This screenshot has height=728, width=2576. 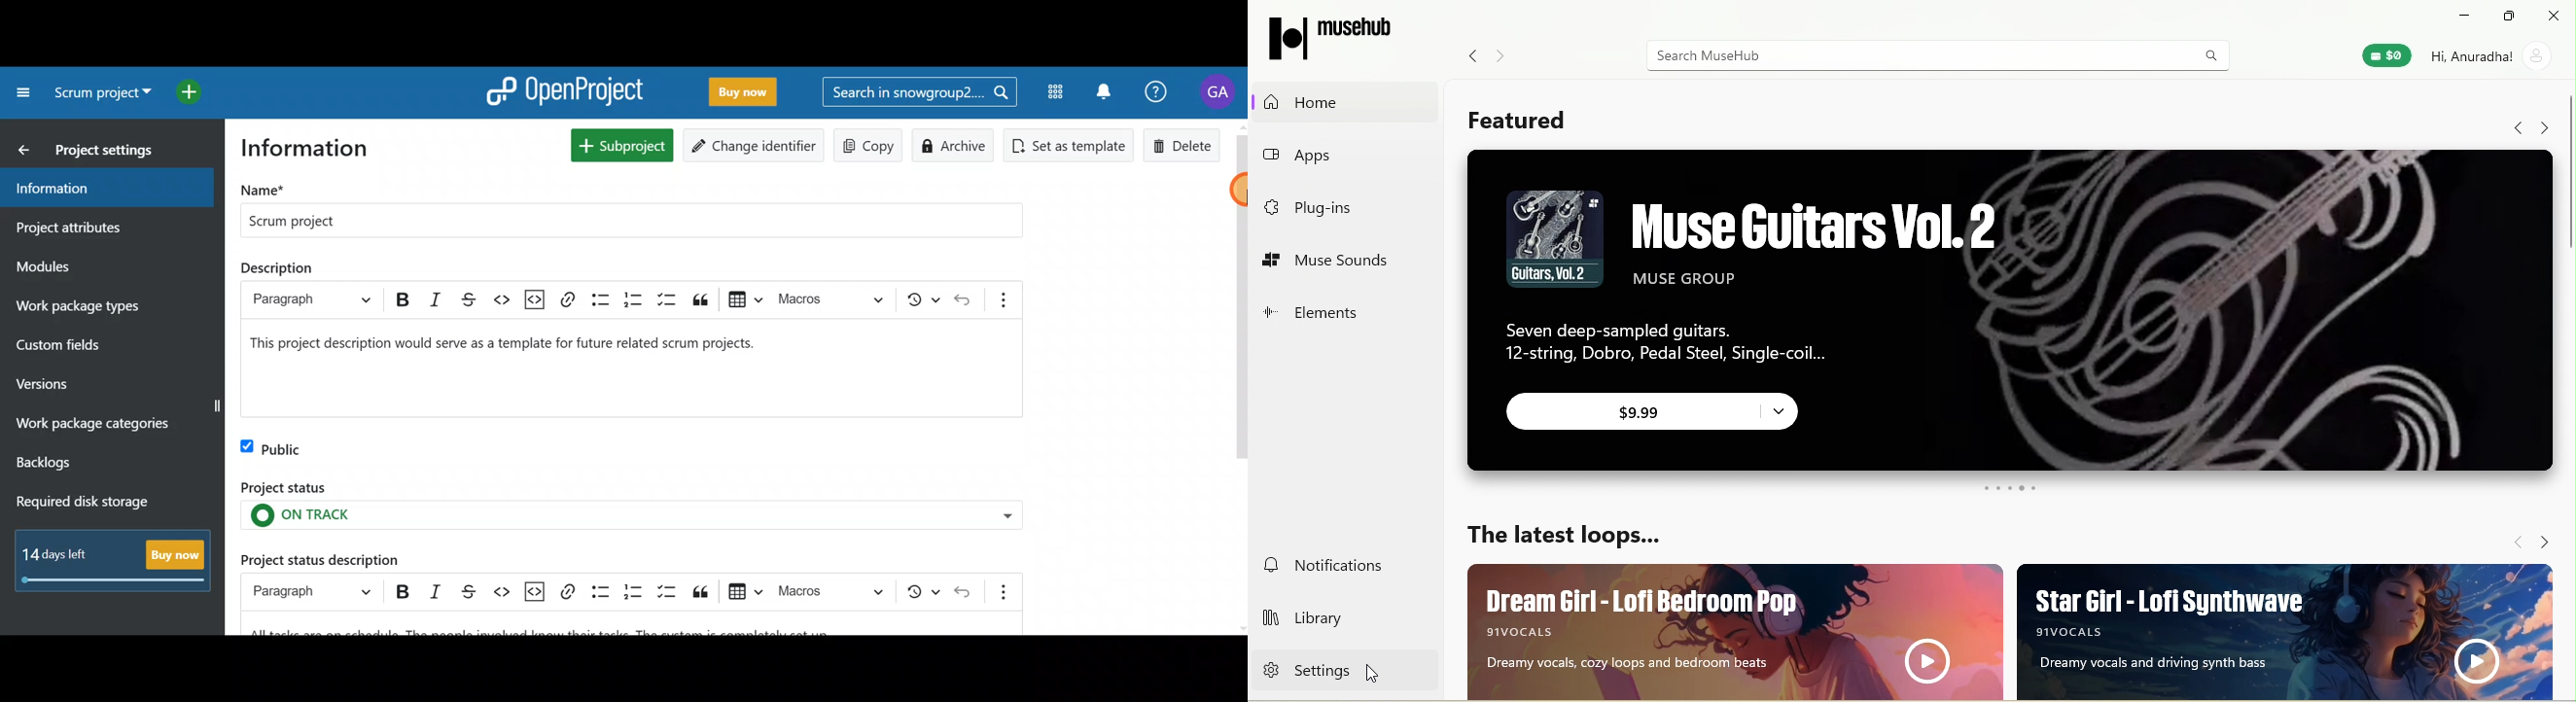 What do you see at coordinates (752, 93) in the screenshot?
I see `Buy now` at bounding box center [752, 93].